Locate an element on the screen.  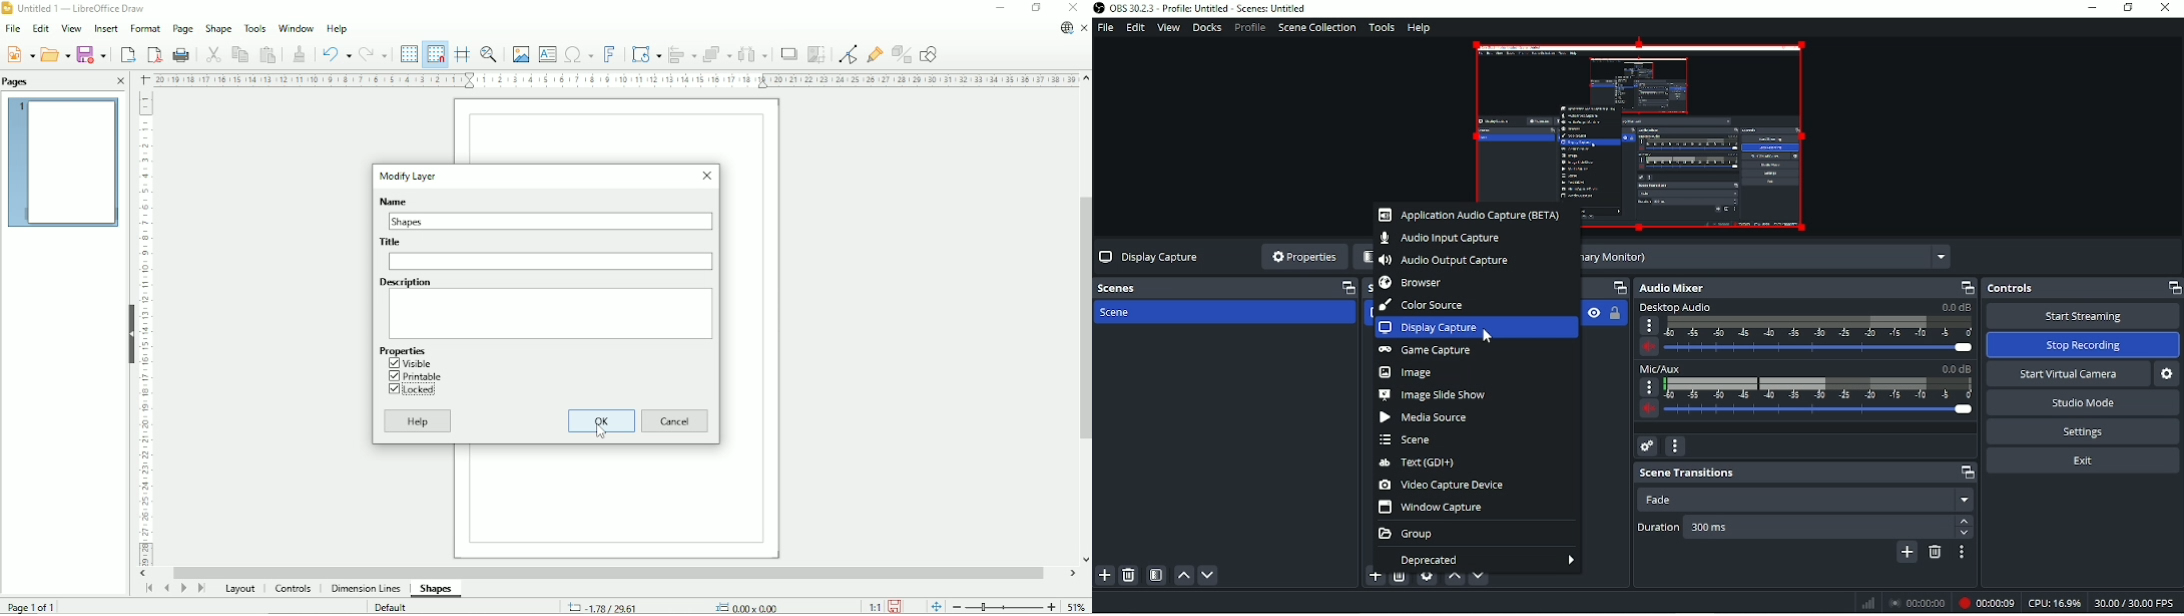
Display is located at coordinates (1770, 256).